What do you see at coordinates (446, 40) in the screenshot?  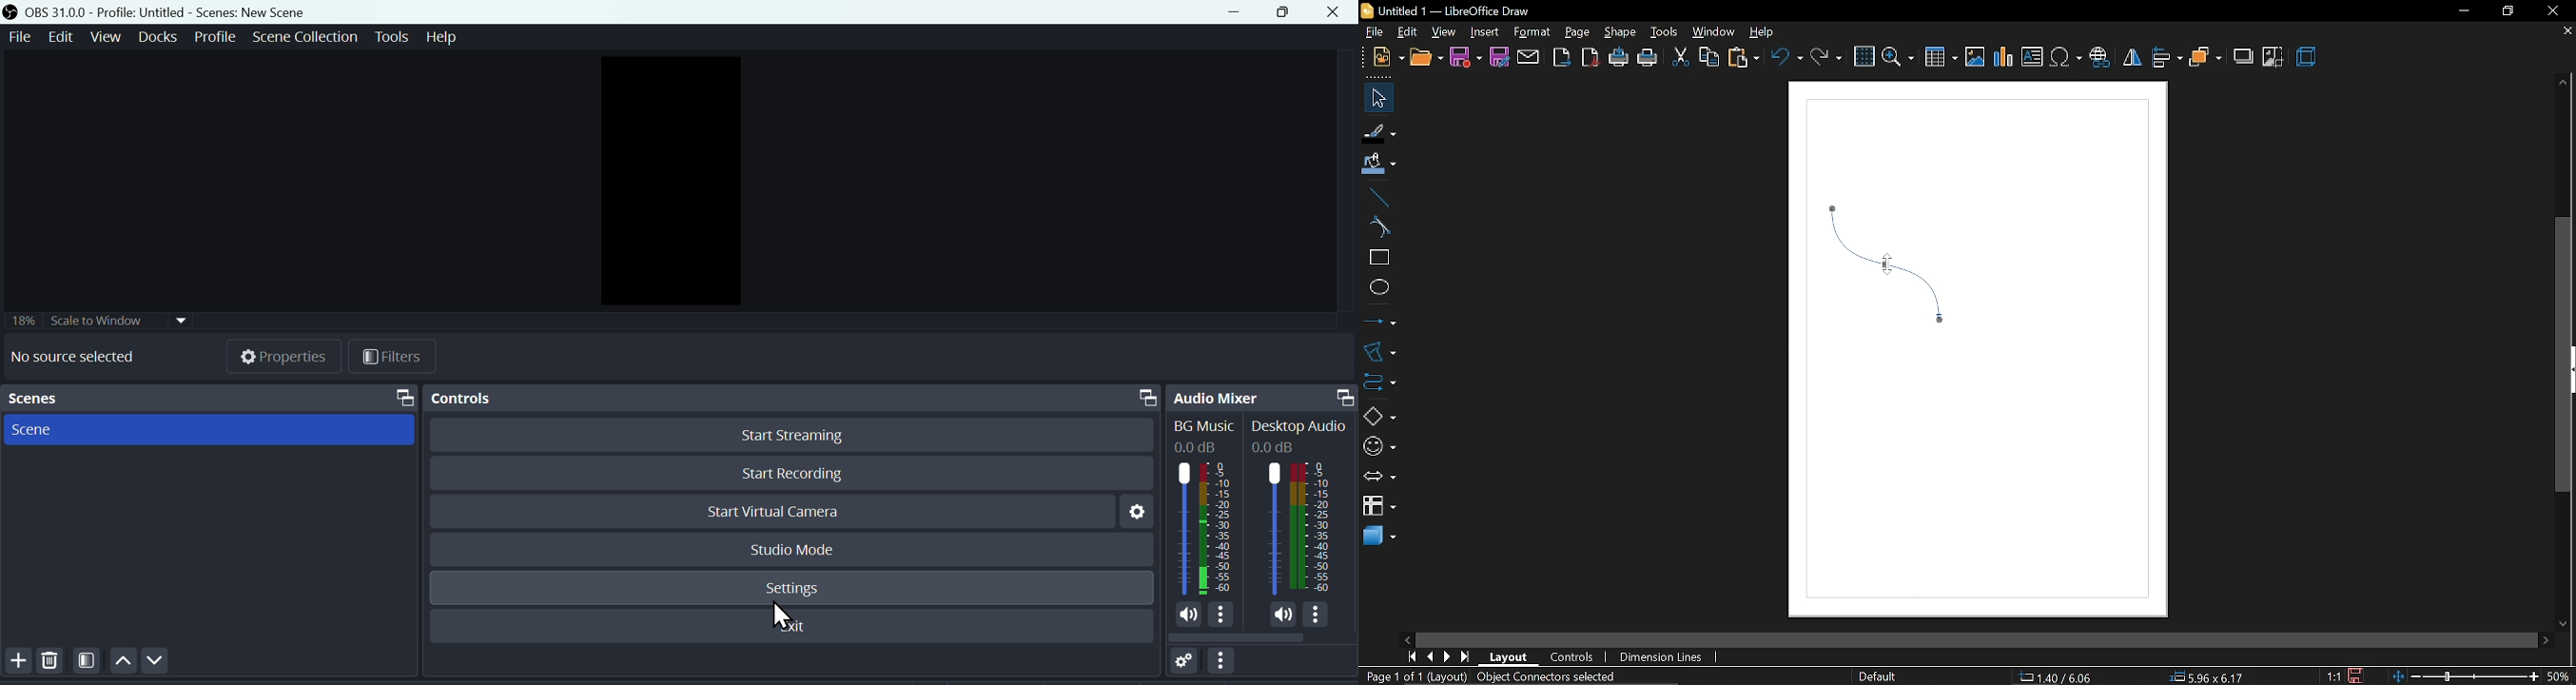 I see `help` at bounding box center [446, 40].